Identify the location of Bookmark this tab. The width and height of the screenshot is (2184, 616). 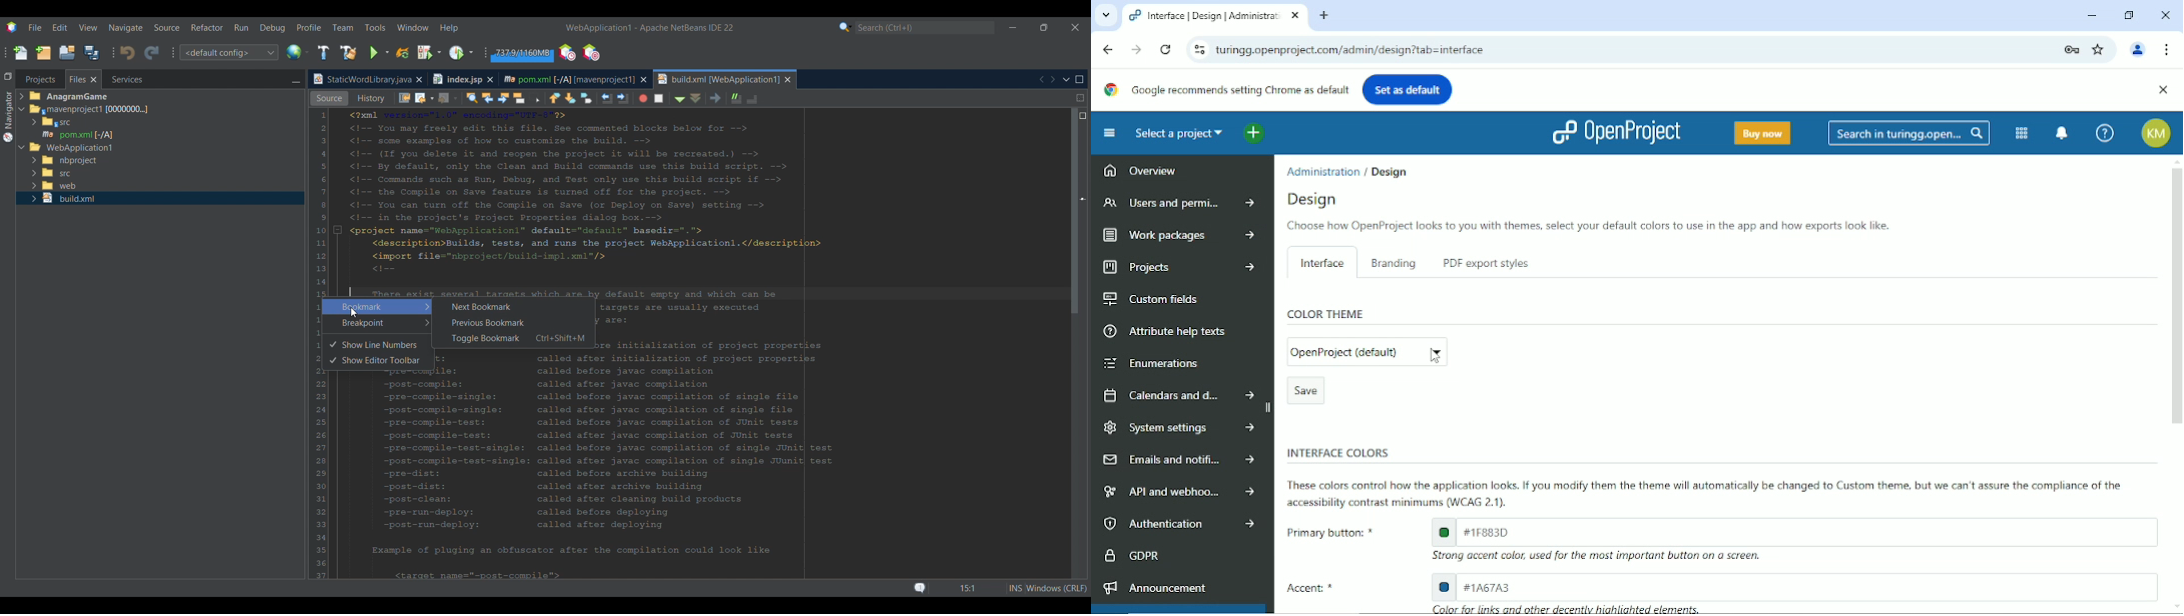
(2100, 49).